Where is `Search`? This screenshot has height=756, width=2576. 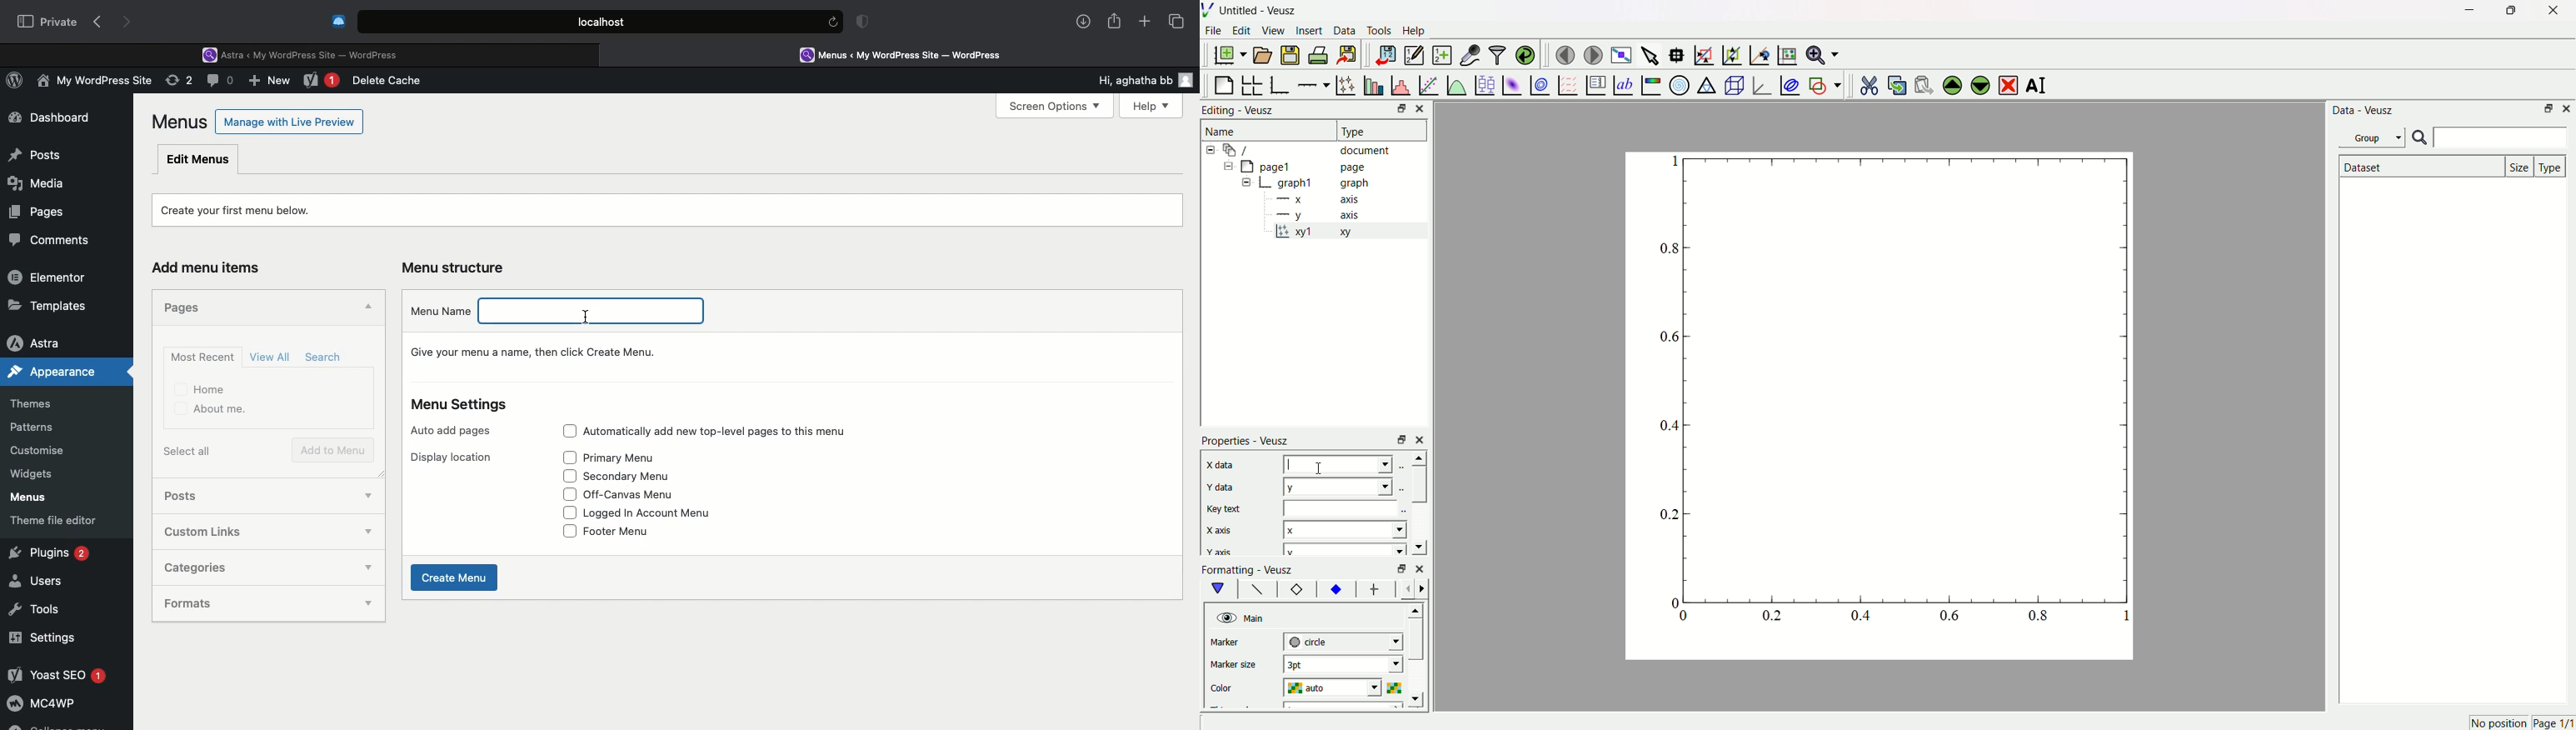
Search is located at coordinates (326, 358).